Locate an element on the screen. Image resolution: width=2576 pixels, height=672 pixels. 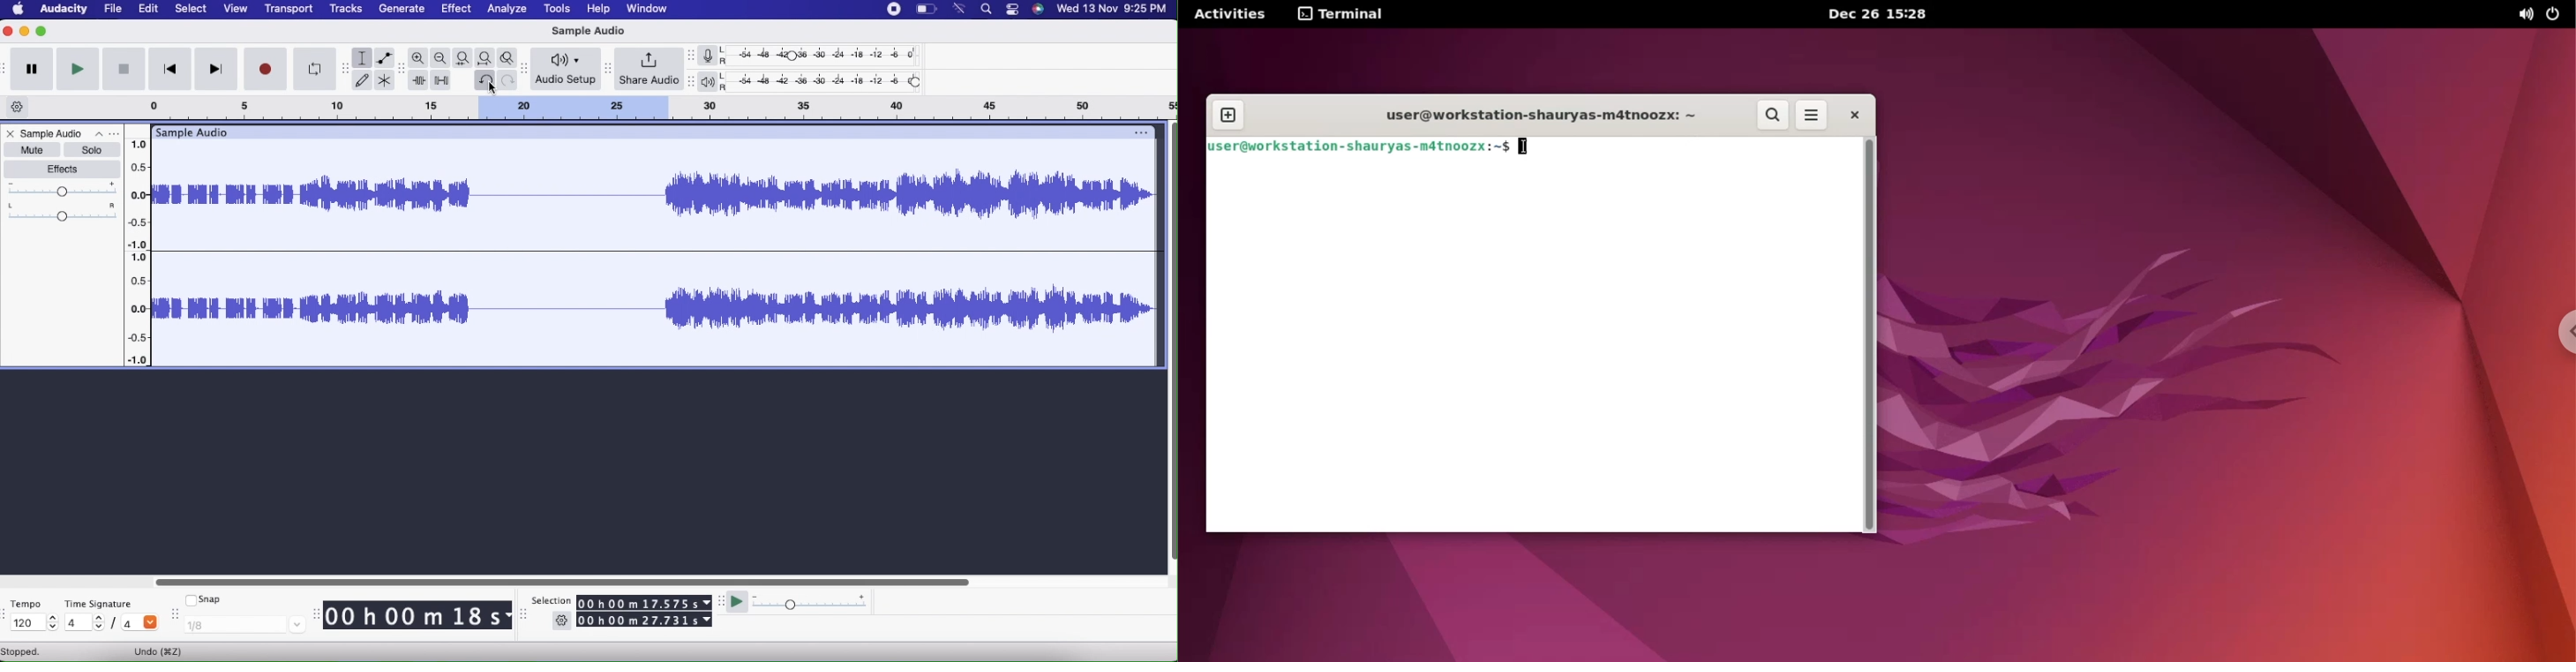
Maximize is located at coordinates (44, 31).